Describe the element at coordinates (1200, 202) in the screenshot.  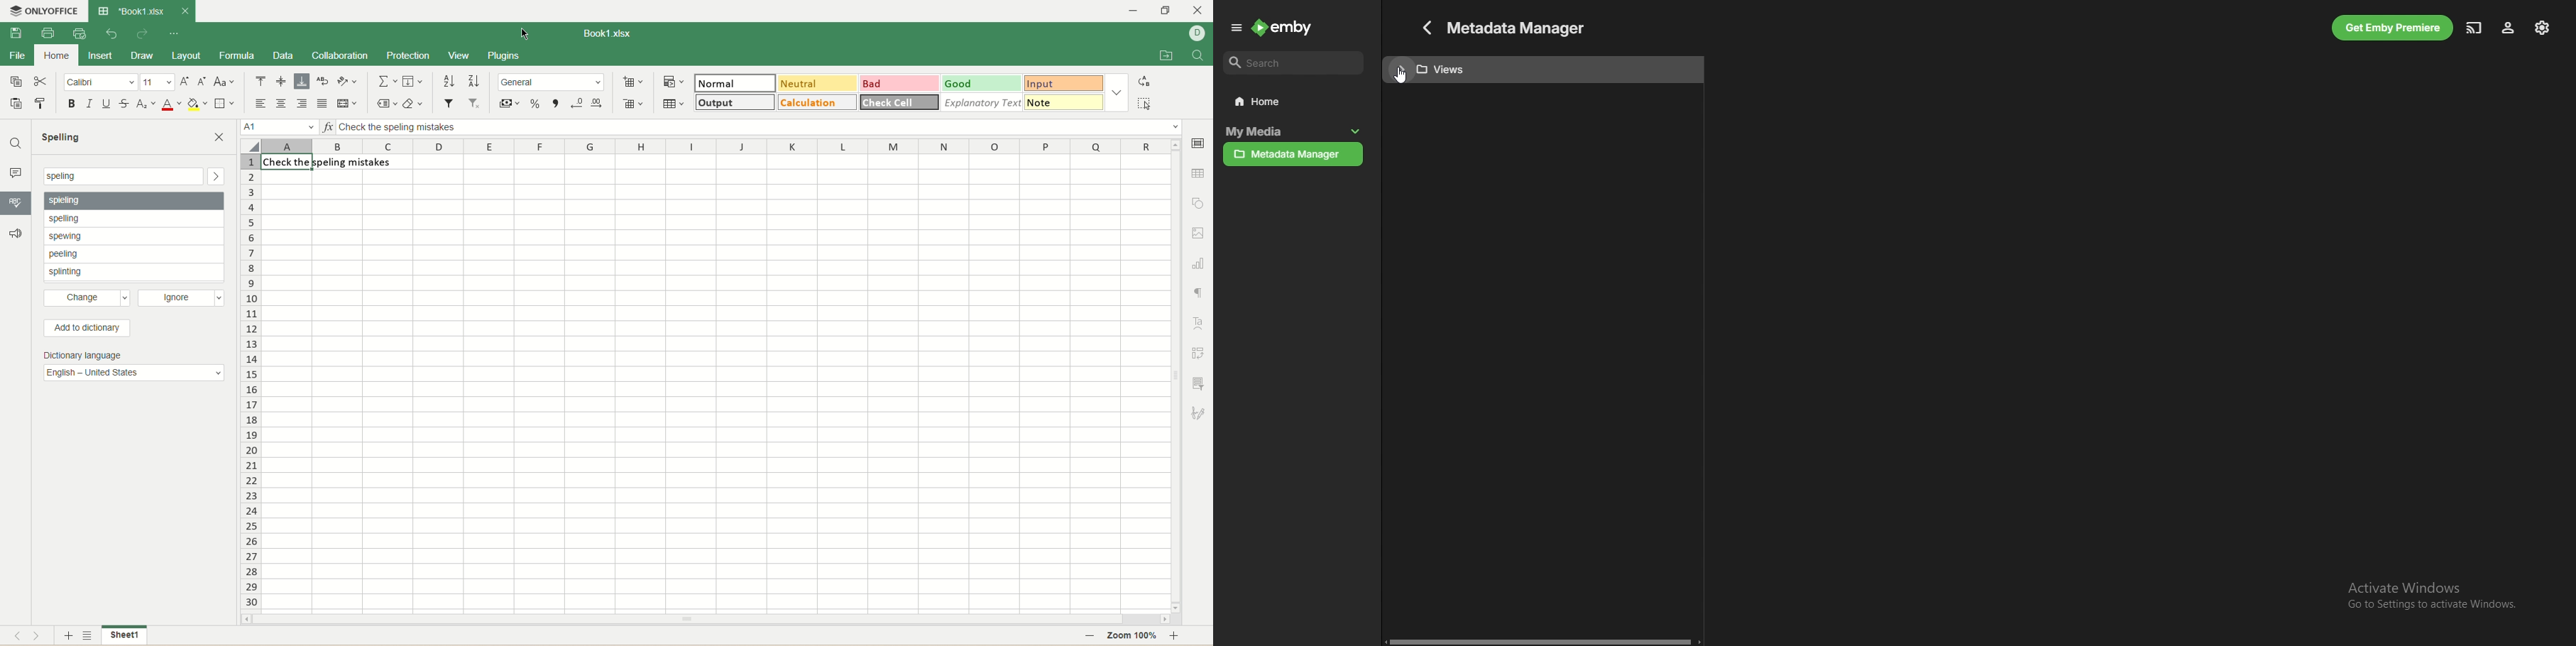
I see `object settings` at that location.